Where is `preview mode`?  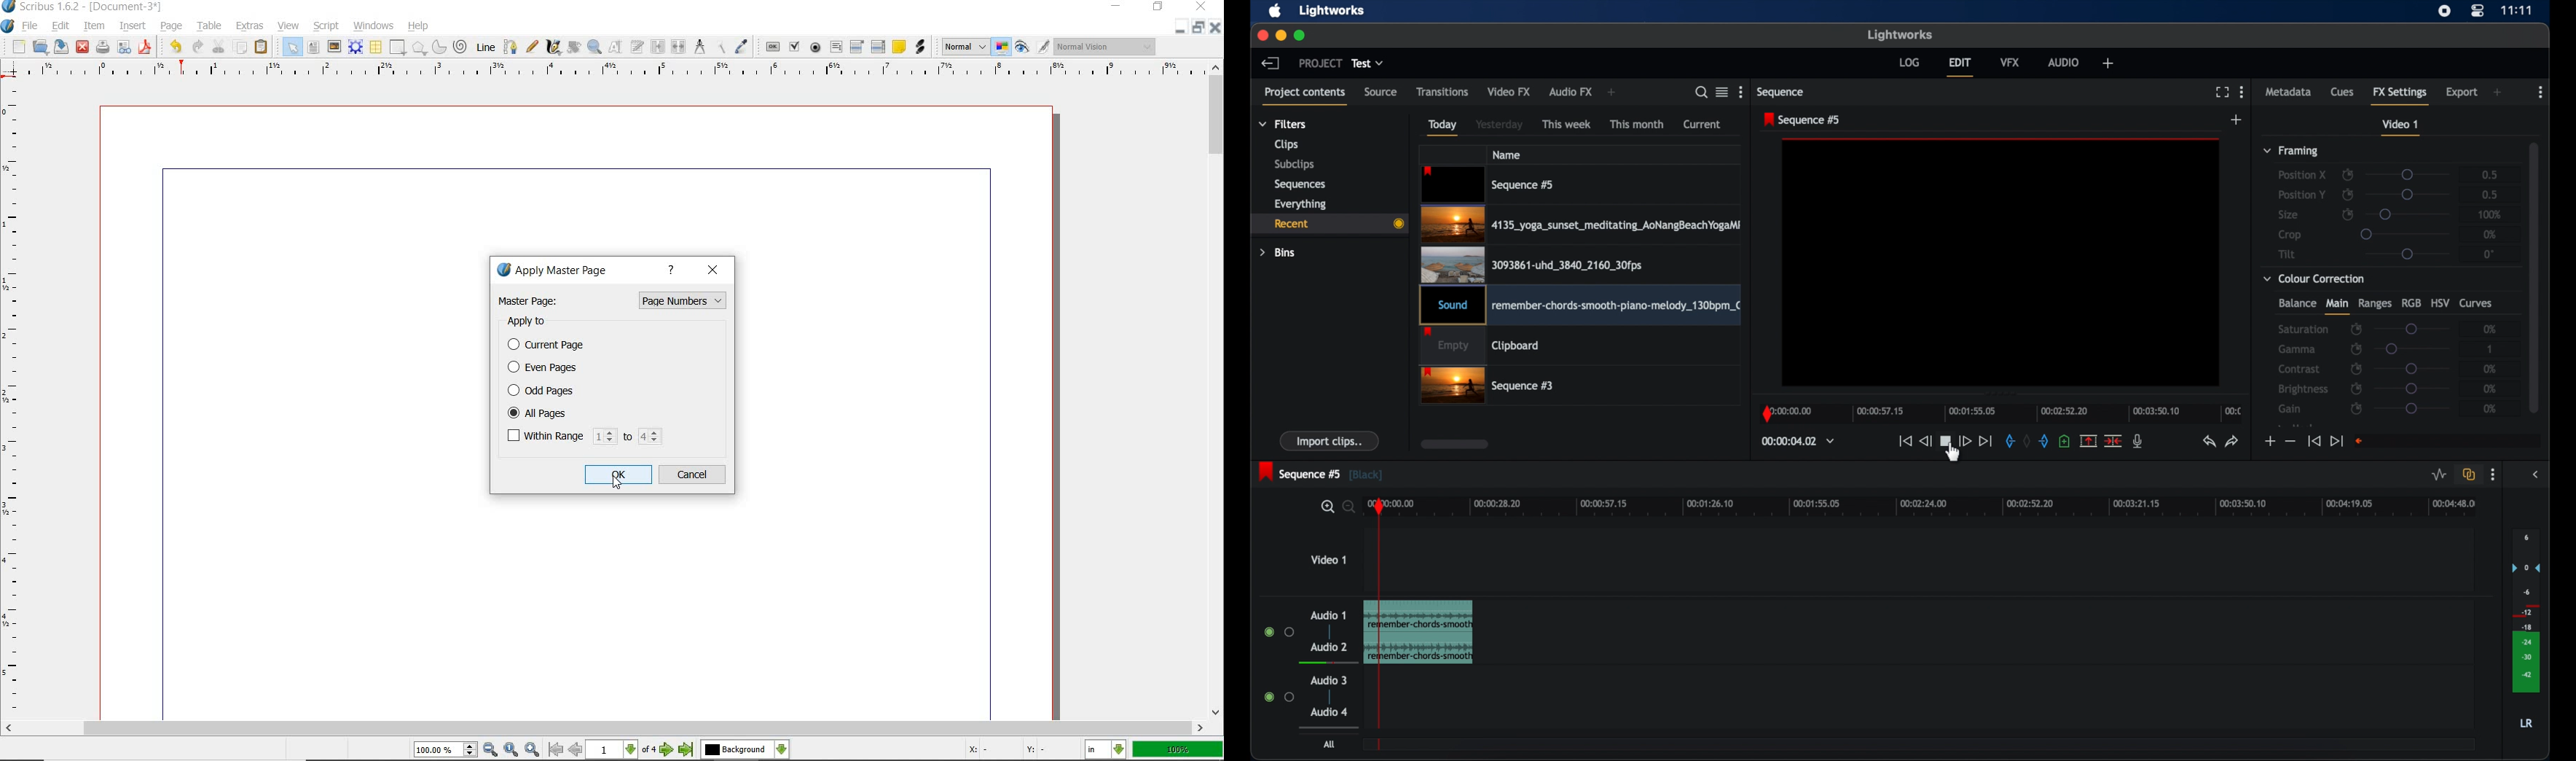
preview mode is located at coordinates (1024, 47).